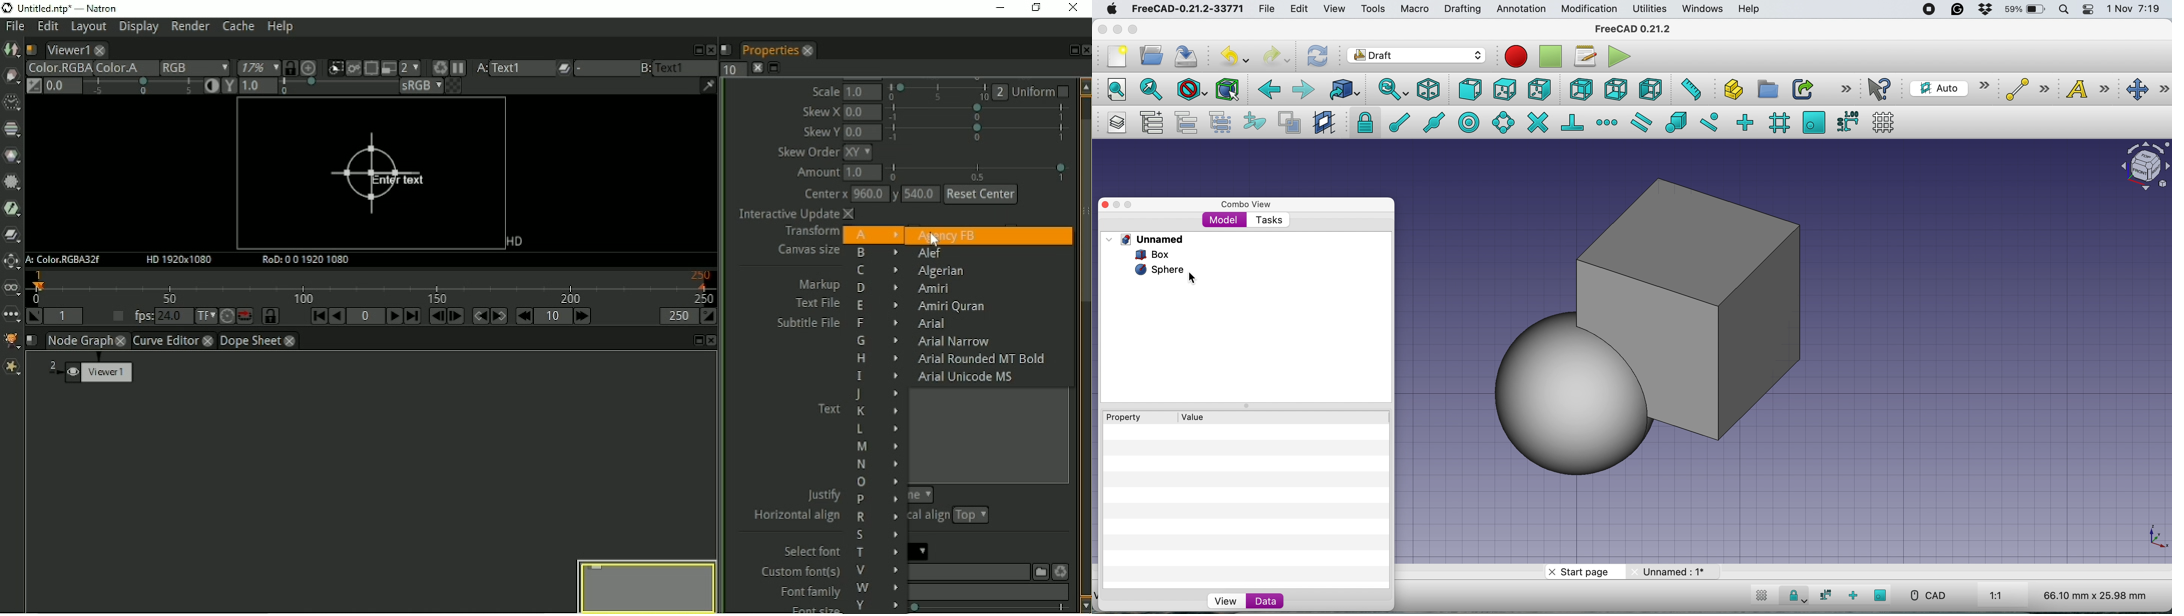 This screenshot has height=616, width=2184. I want to click on Next keyframe, so click(500, 316).